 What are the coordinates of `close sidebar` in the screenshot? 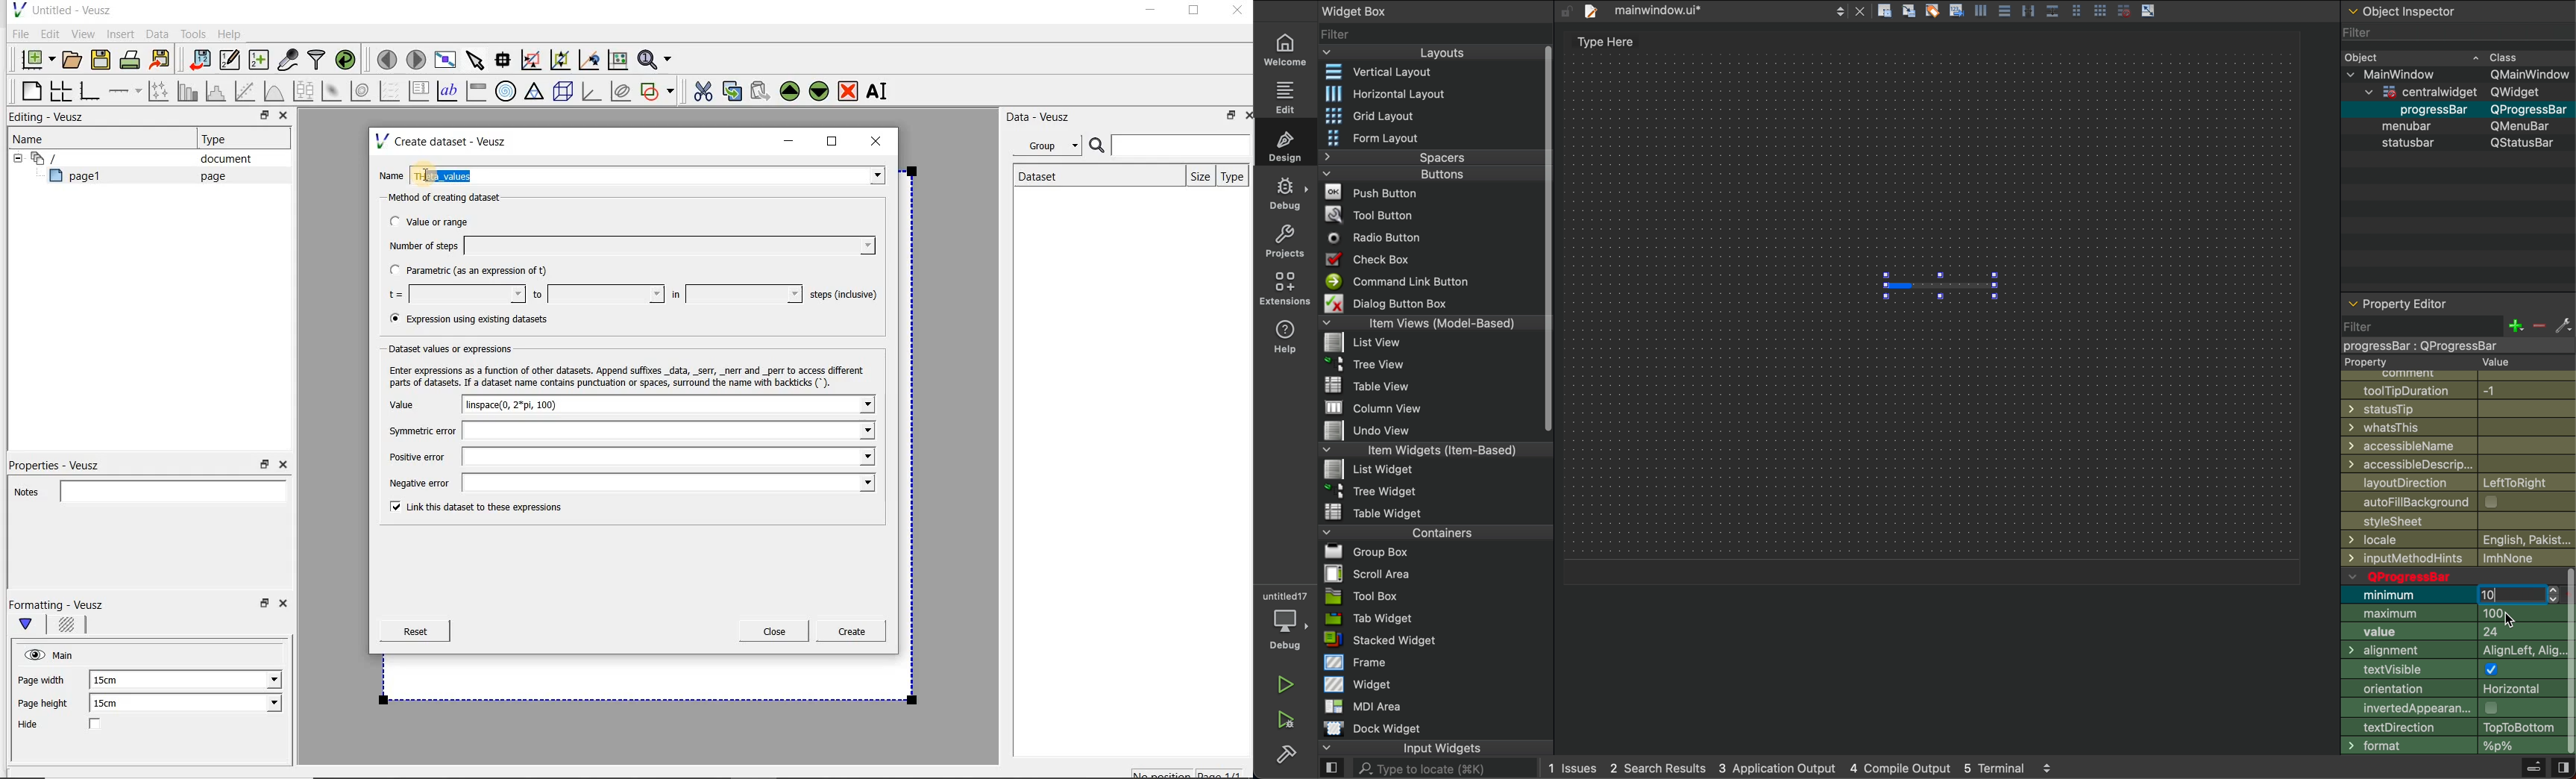 It's located at (2562, 768).